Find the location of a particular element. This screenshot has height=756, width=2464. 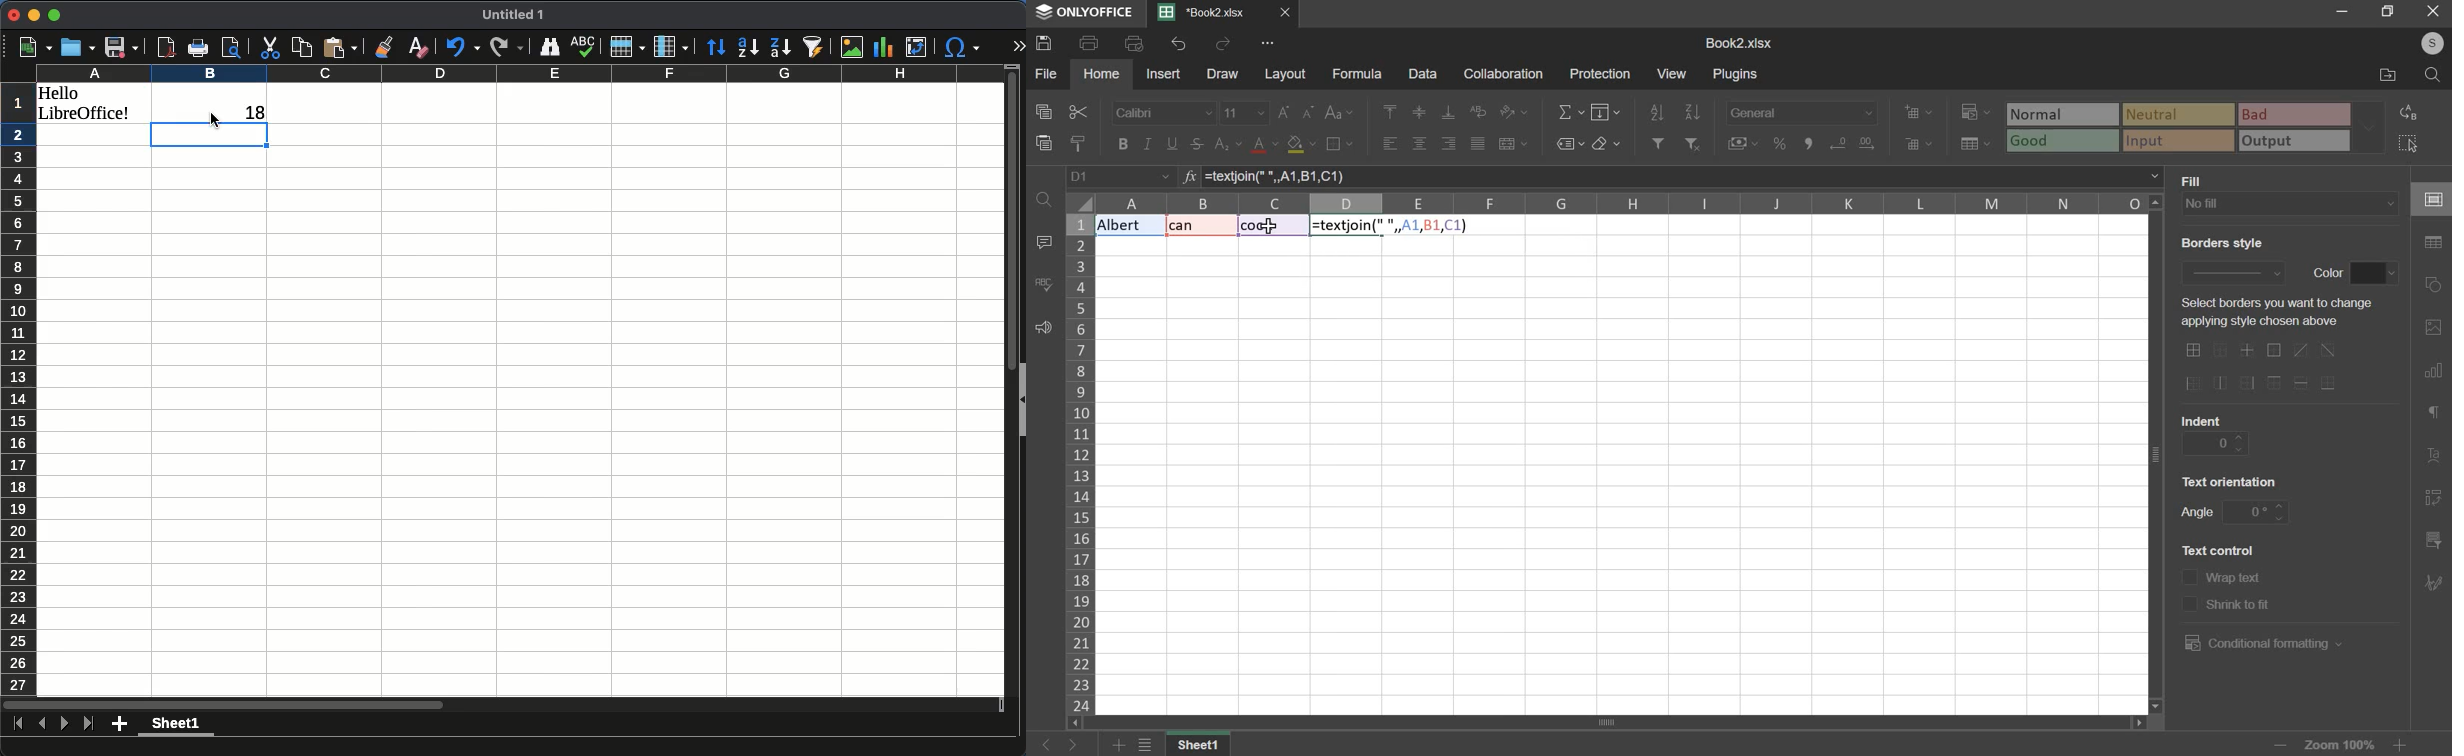

conditional formatting is located at coordinates (2261, 643).